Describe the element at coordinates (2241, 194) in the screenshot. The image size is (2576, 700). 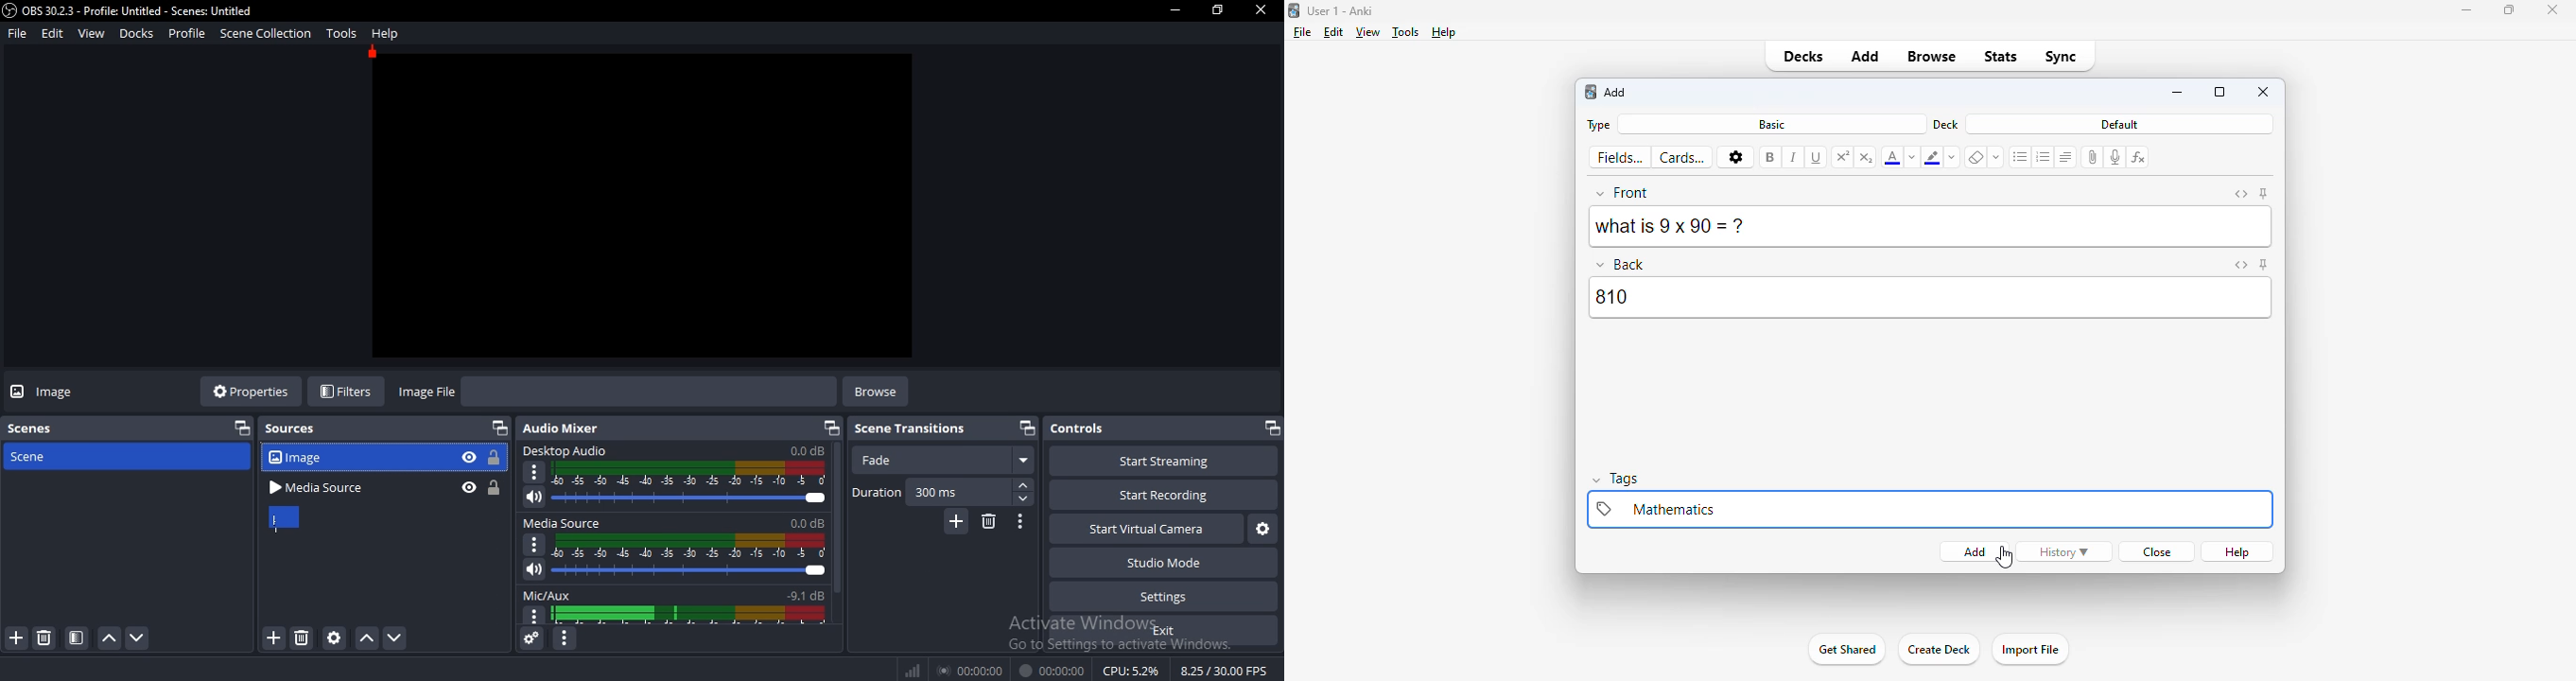
I see `toggle HTML editor` at that location.